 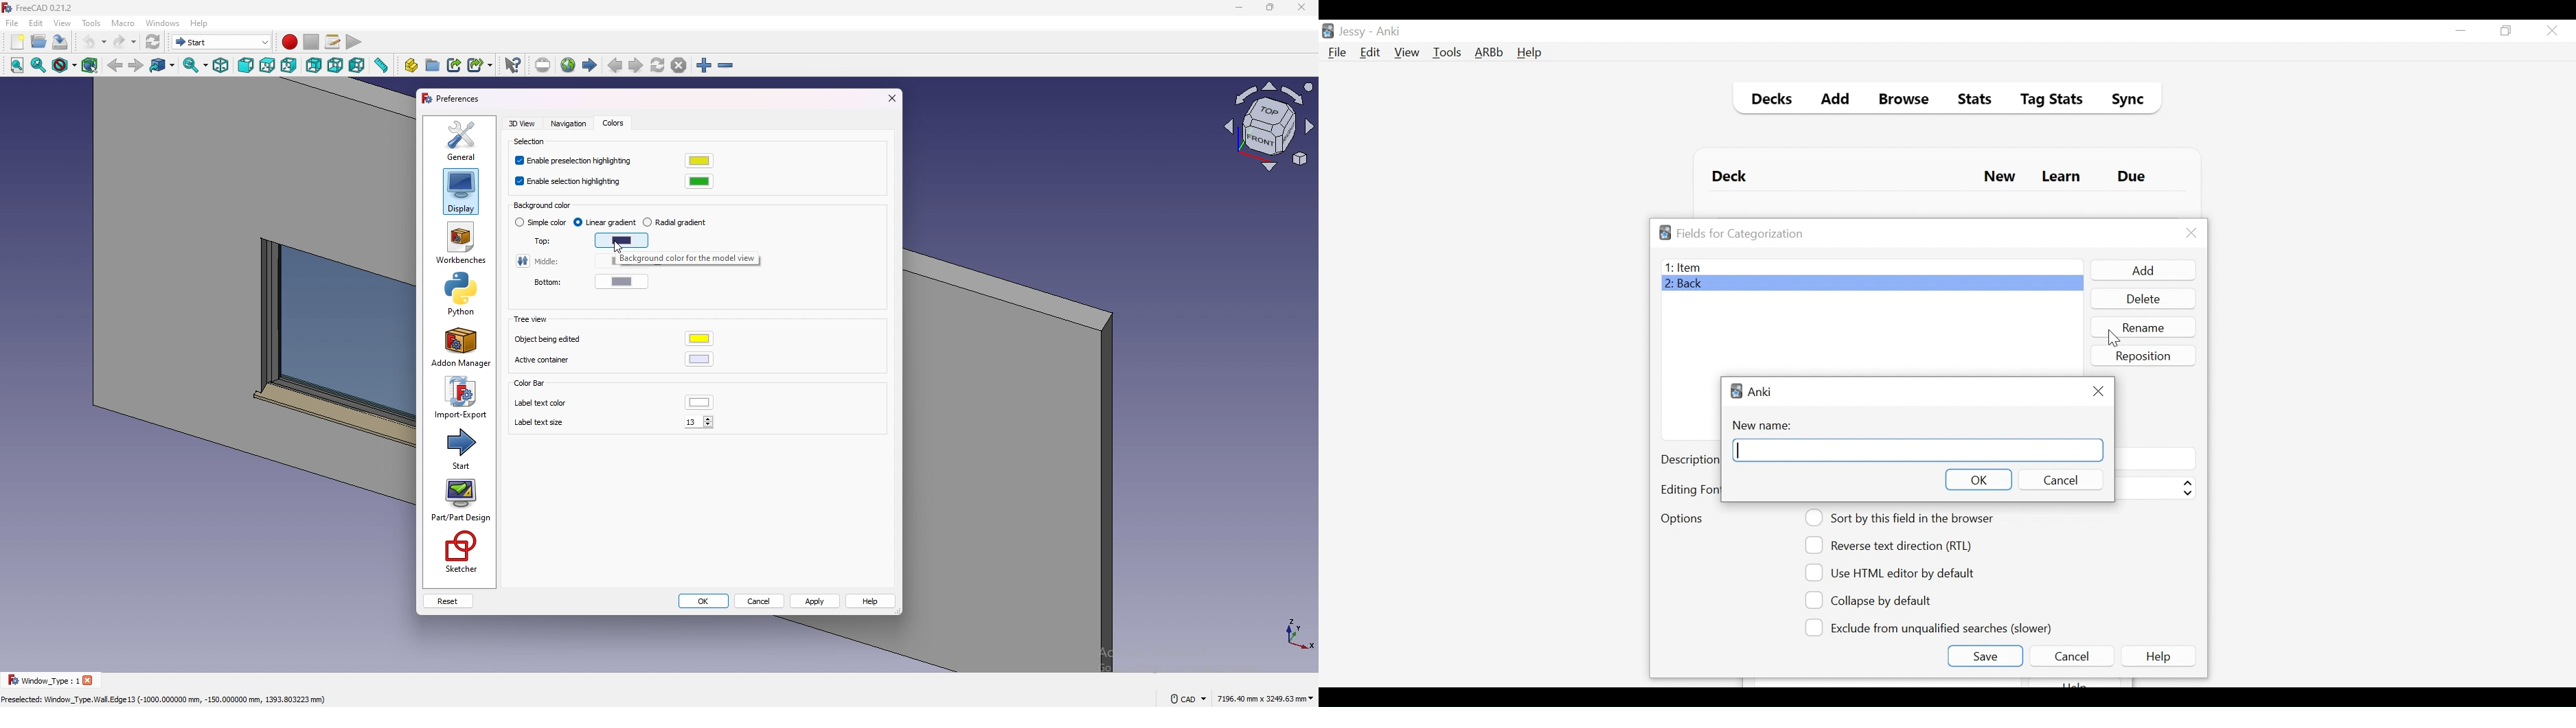 What do you see at coordinates (2142, 300) in the screenshot?
I see `Delete` at bounding box center [2142, 300].